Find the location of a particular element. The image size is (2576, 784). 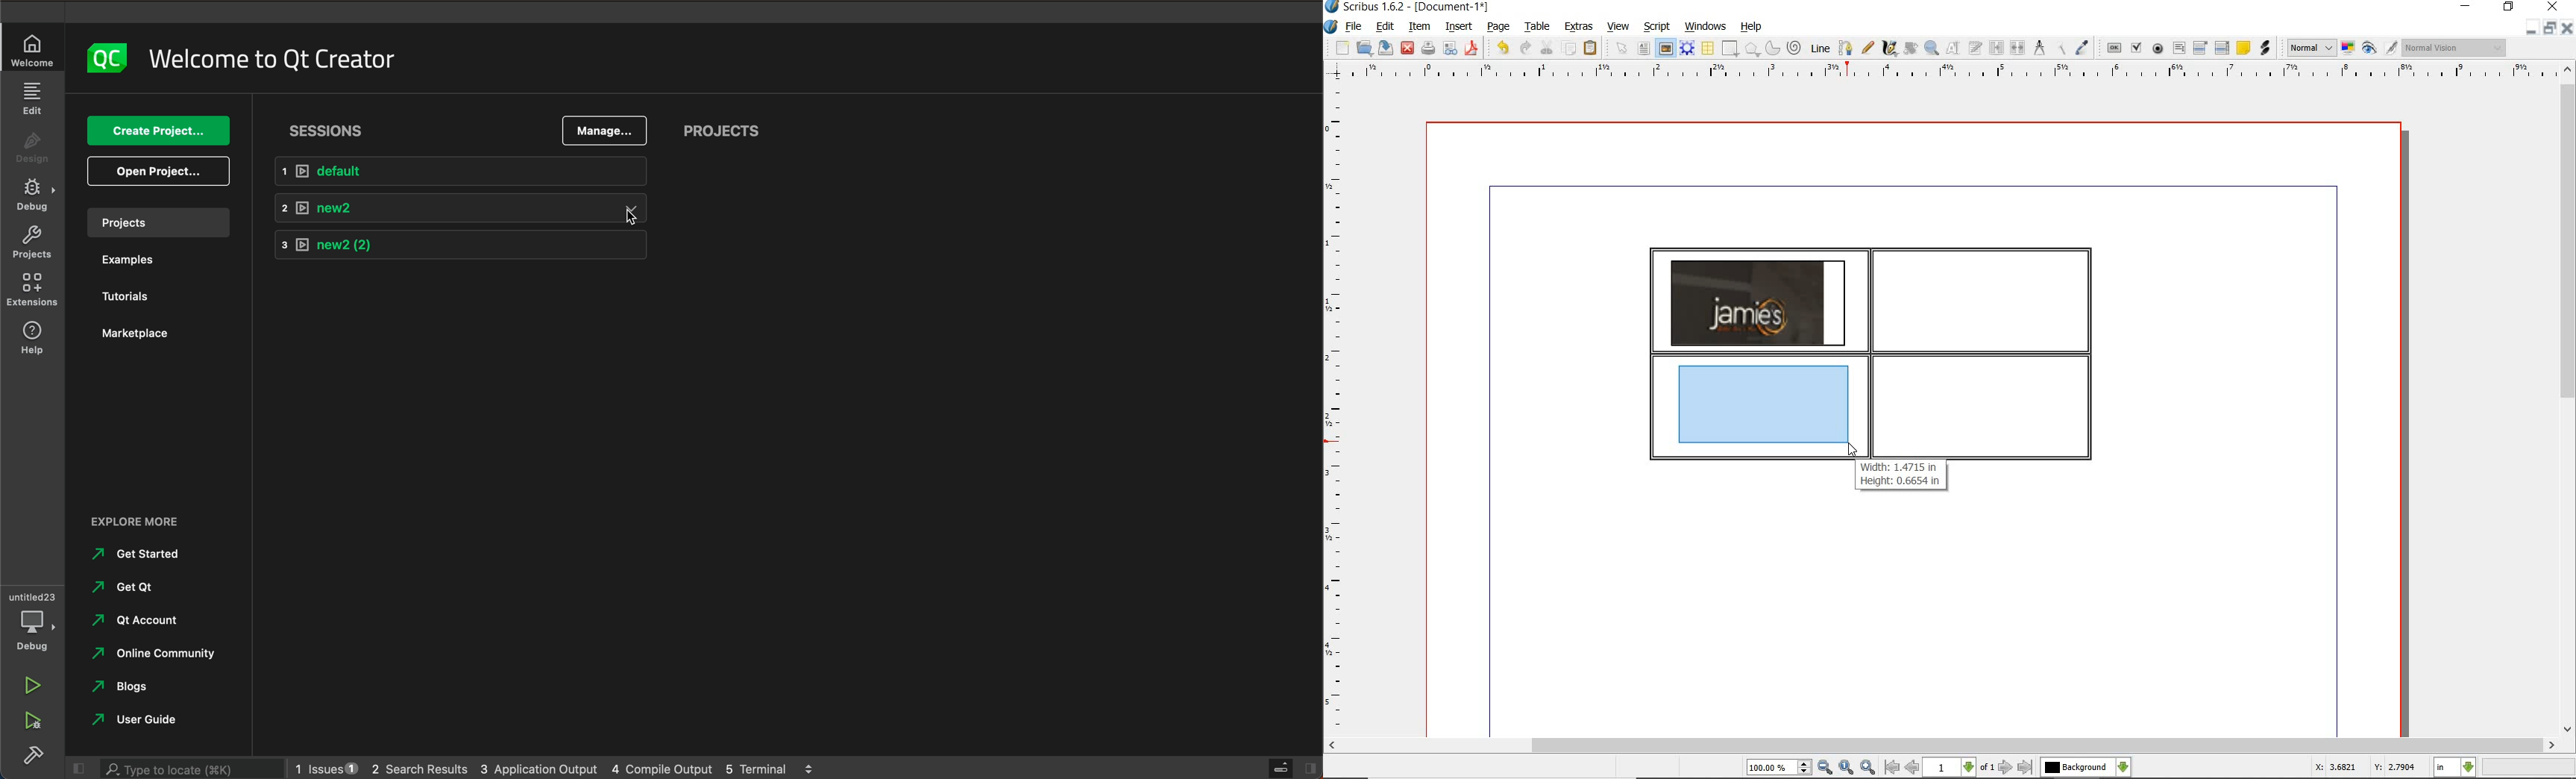

file is located at coordinates (1354, 28).